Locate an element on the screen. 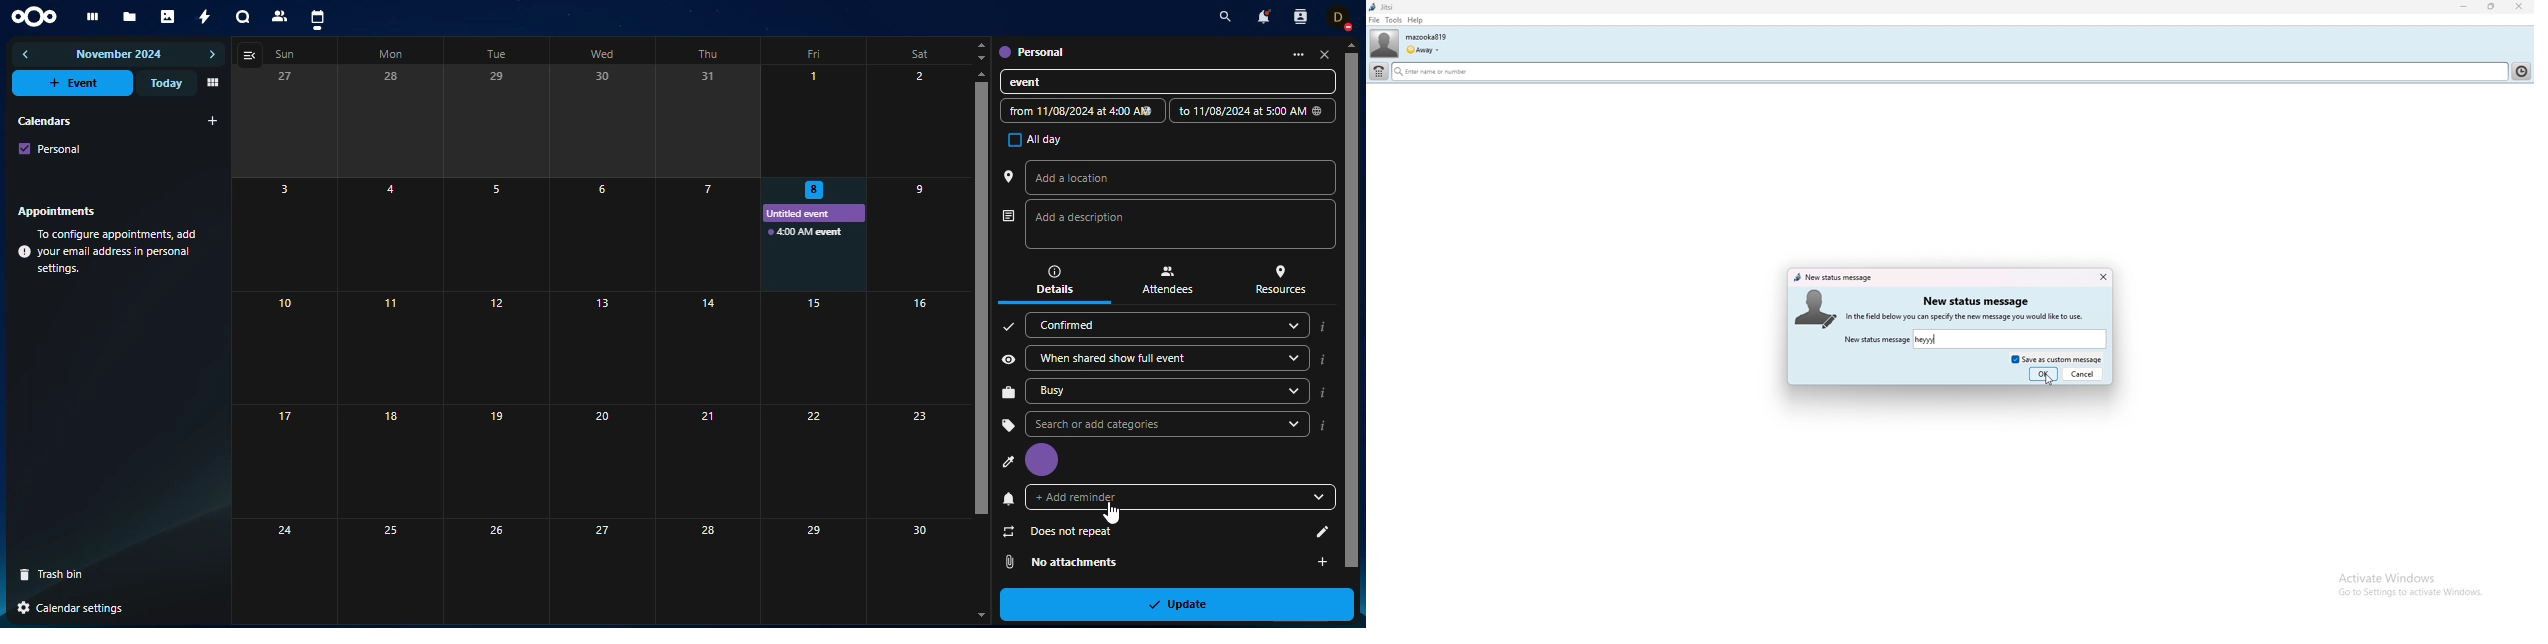  Cursor is located at coordinates (1101, 513).